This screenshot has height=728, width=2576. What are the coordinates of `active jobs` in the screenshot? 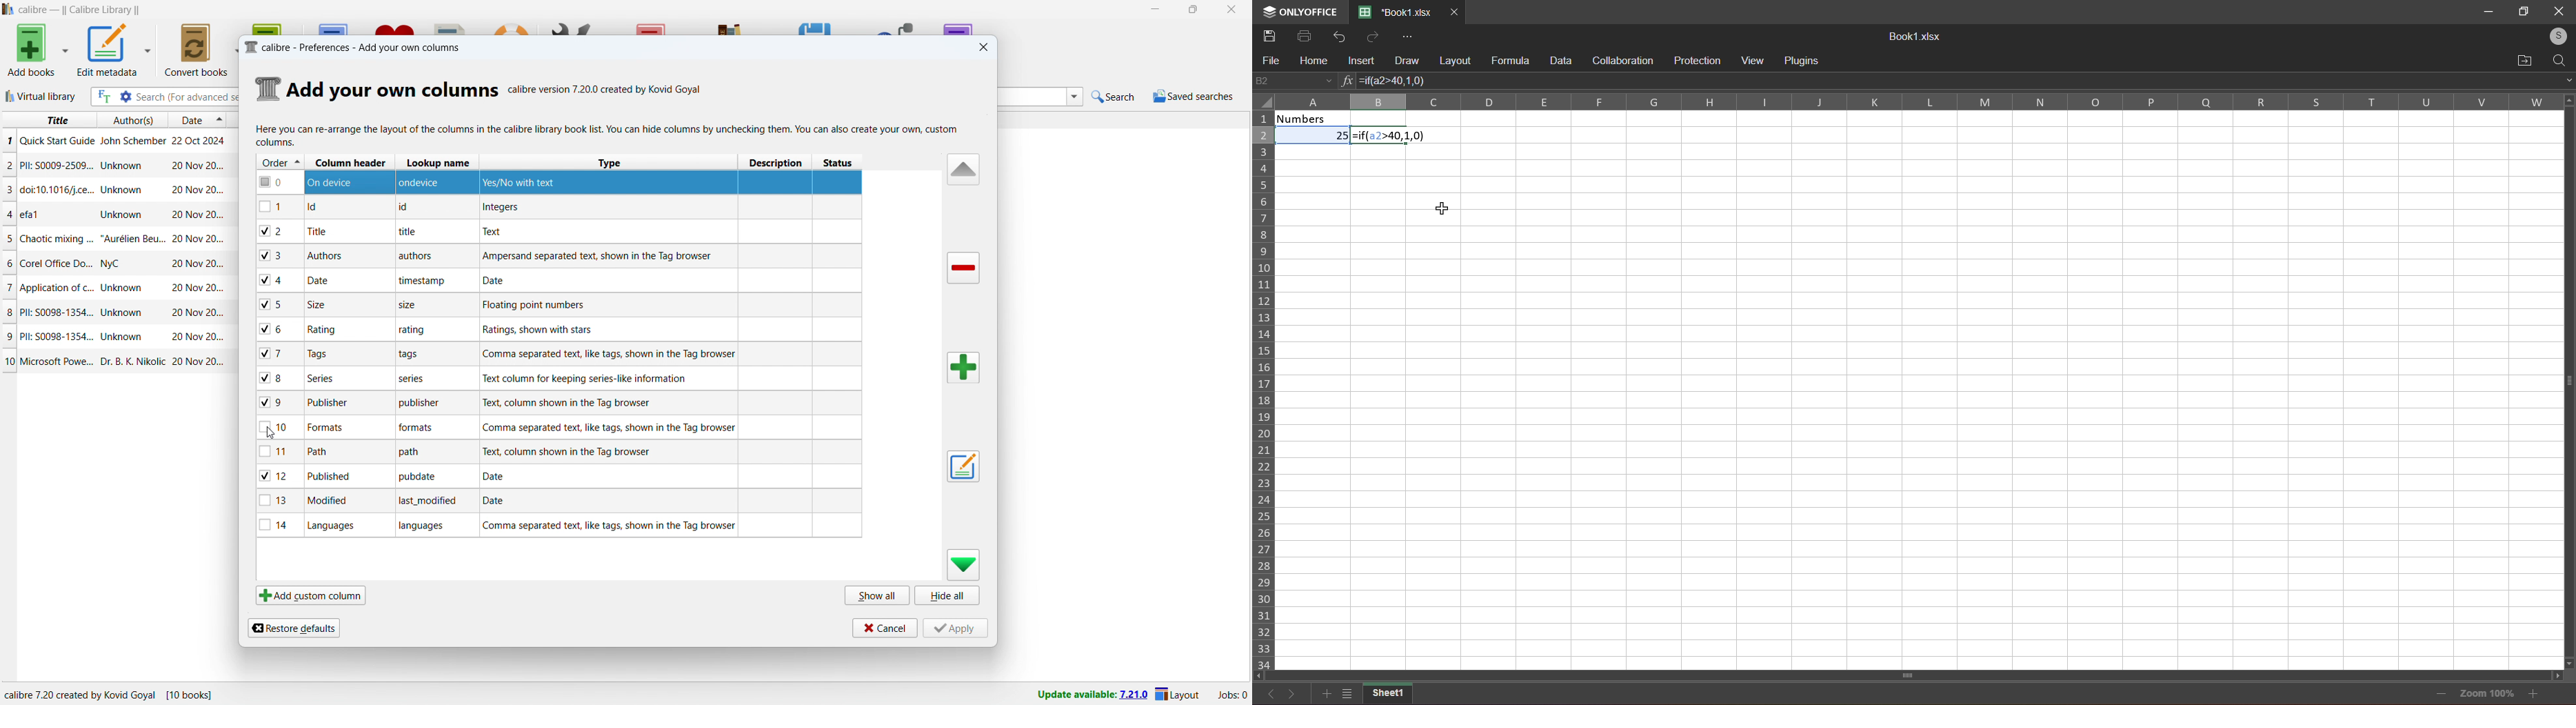 It's located at (1234, 695).